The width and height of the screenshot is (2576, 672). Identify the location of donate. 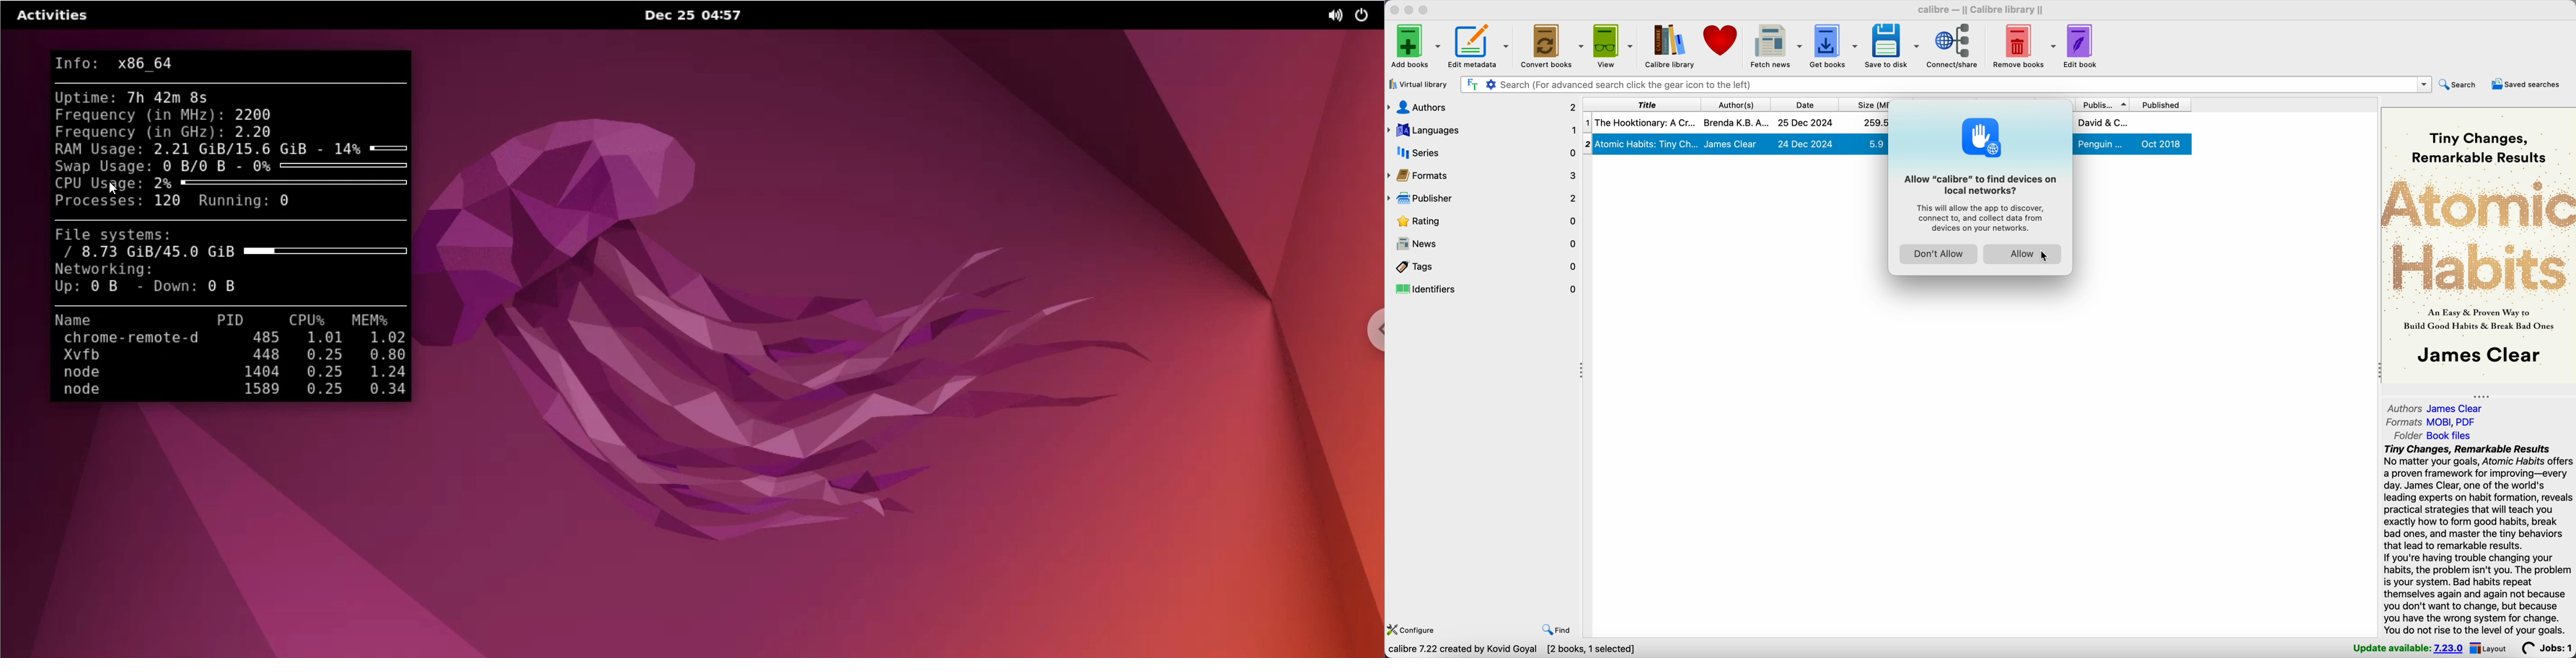
(1721, 40).